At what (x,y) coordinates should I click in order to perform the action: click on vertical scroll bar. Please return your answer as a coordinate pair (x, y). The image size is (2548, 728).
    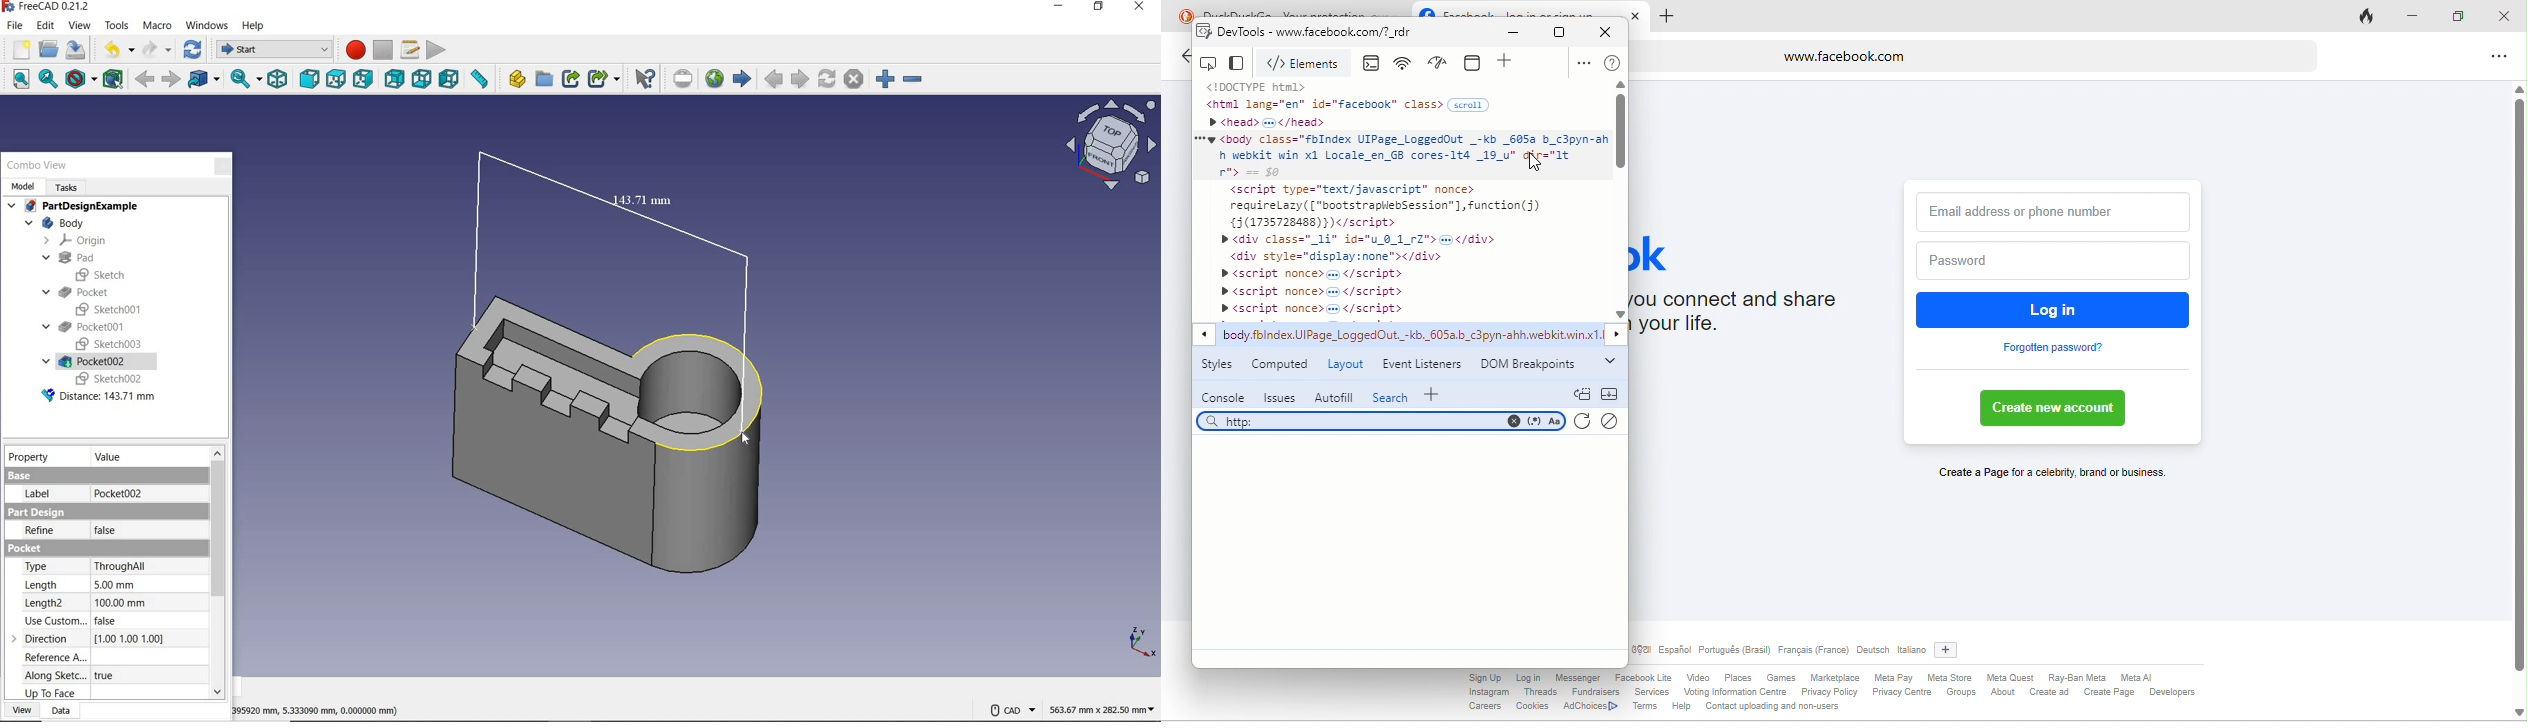
    Looking at the image, I should click on (2518, 378).